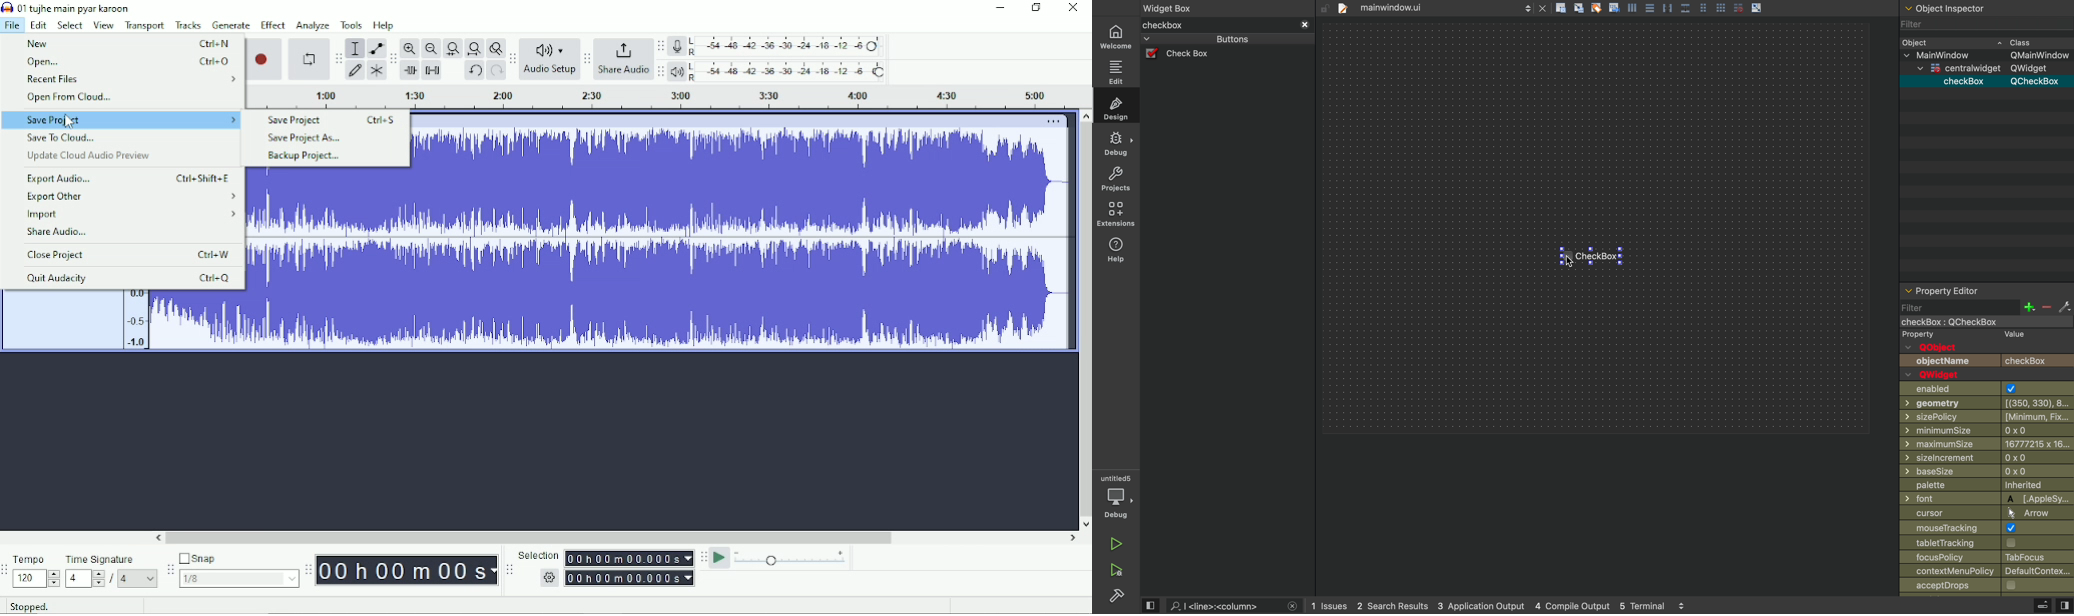  Describe the element at coordinates (69, 121) in the screenshot. I see `Cursor` at that location.